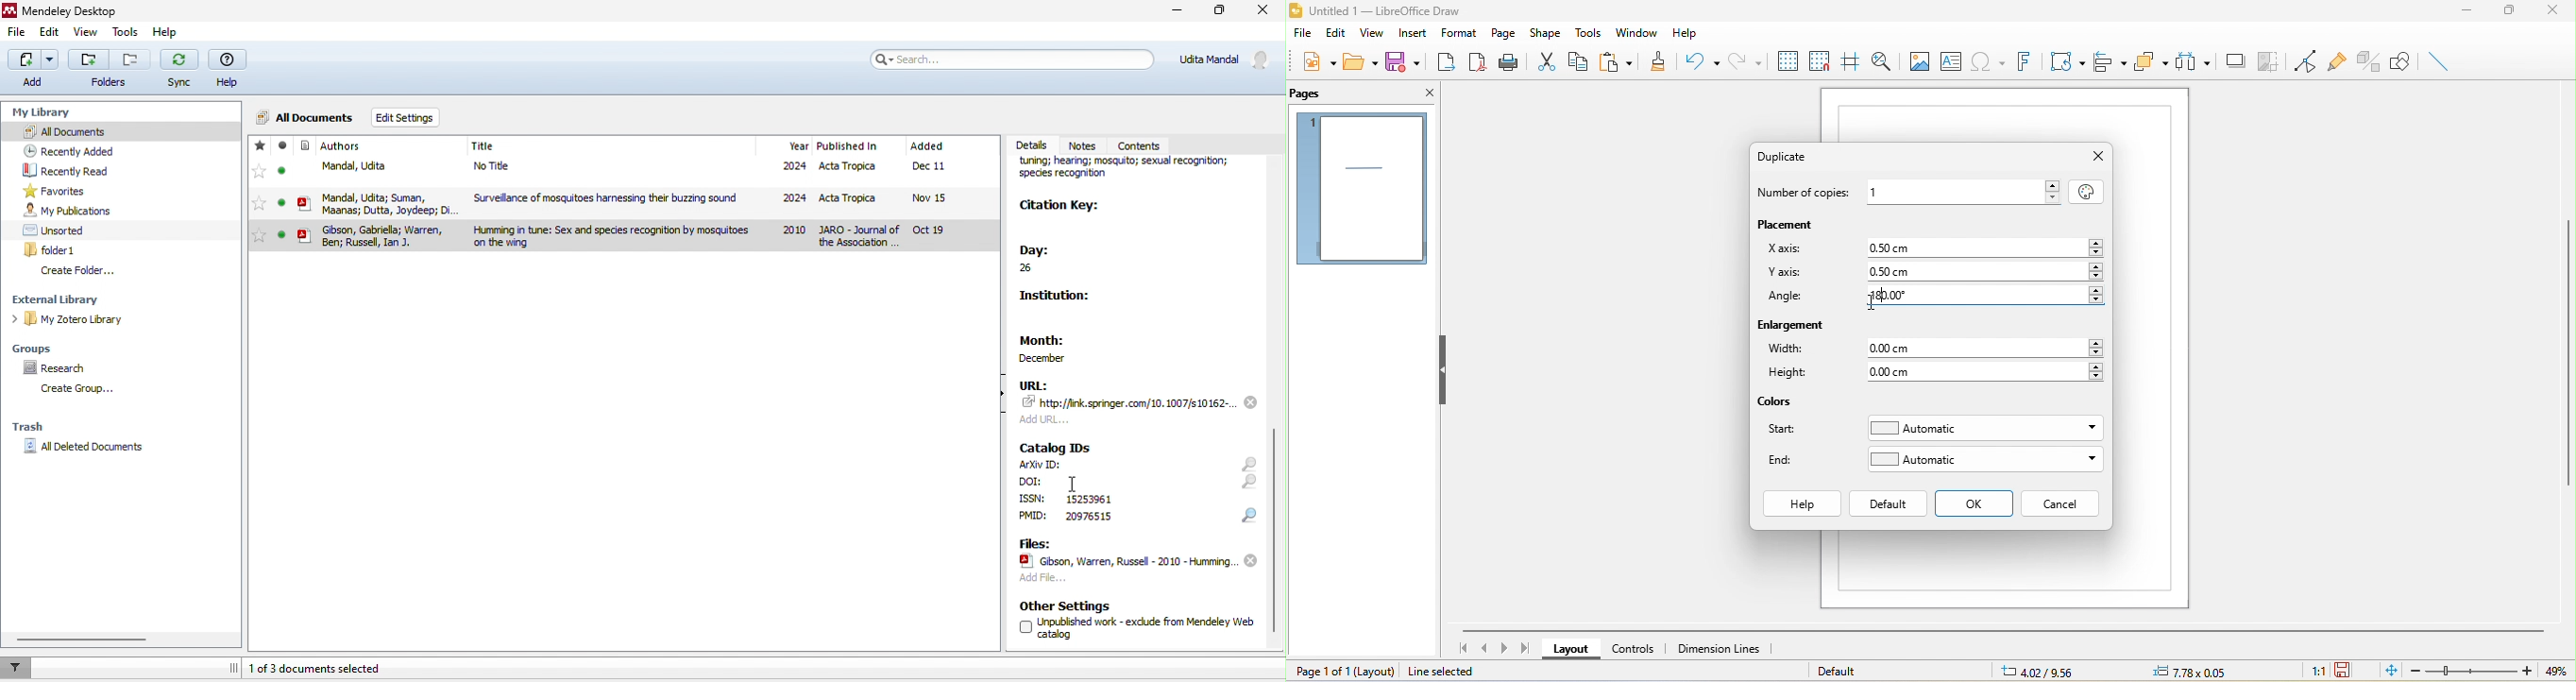 This screenshot has height=700, width=2576. I want to click on duplicate, so click(1791, 156).